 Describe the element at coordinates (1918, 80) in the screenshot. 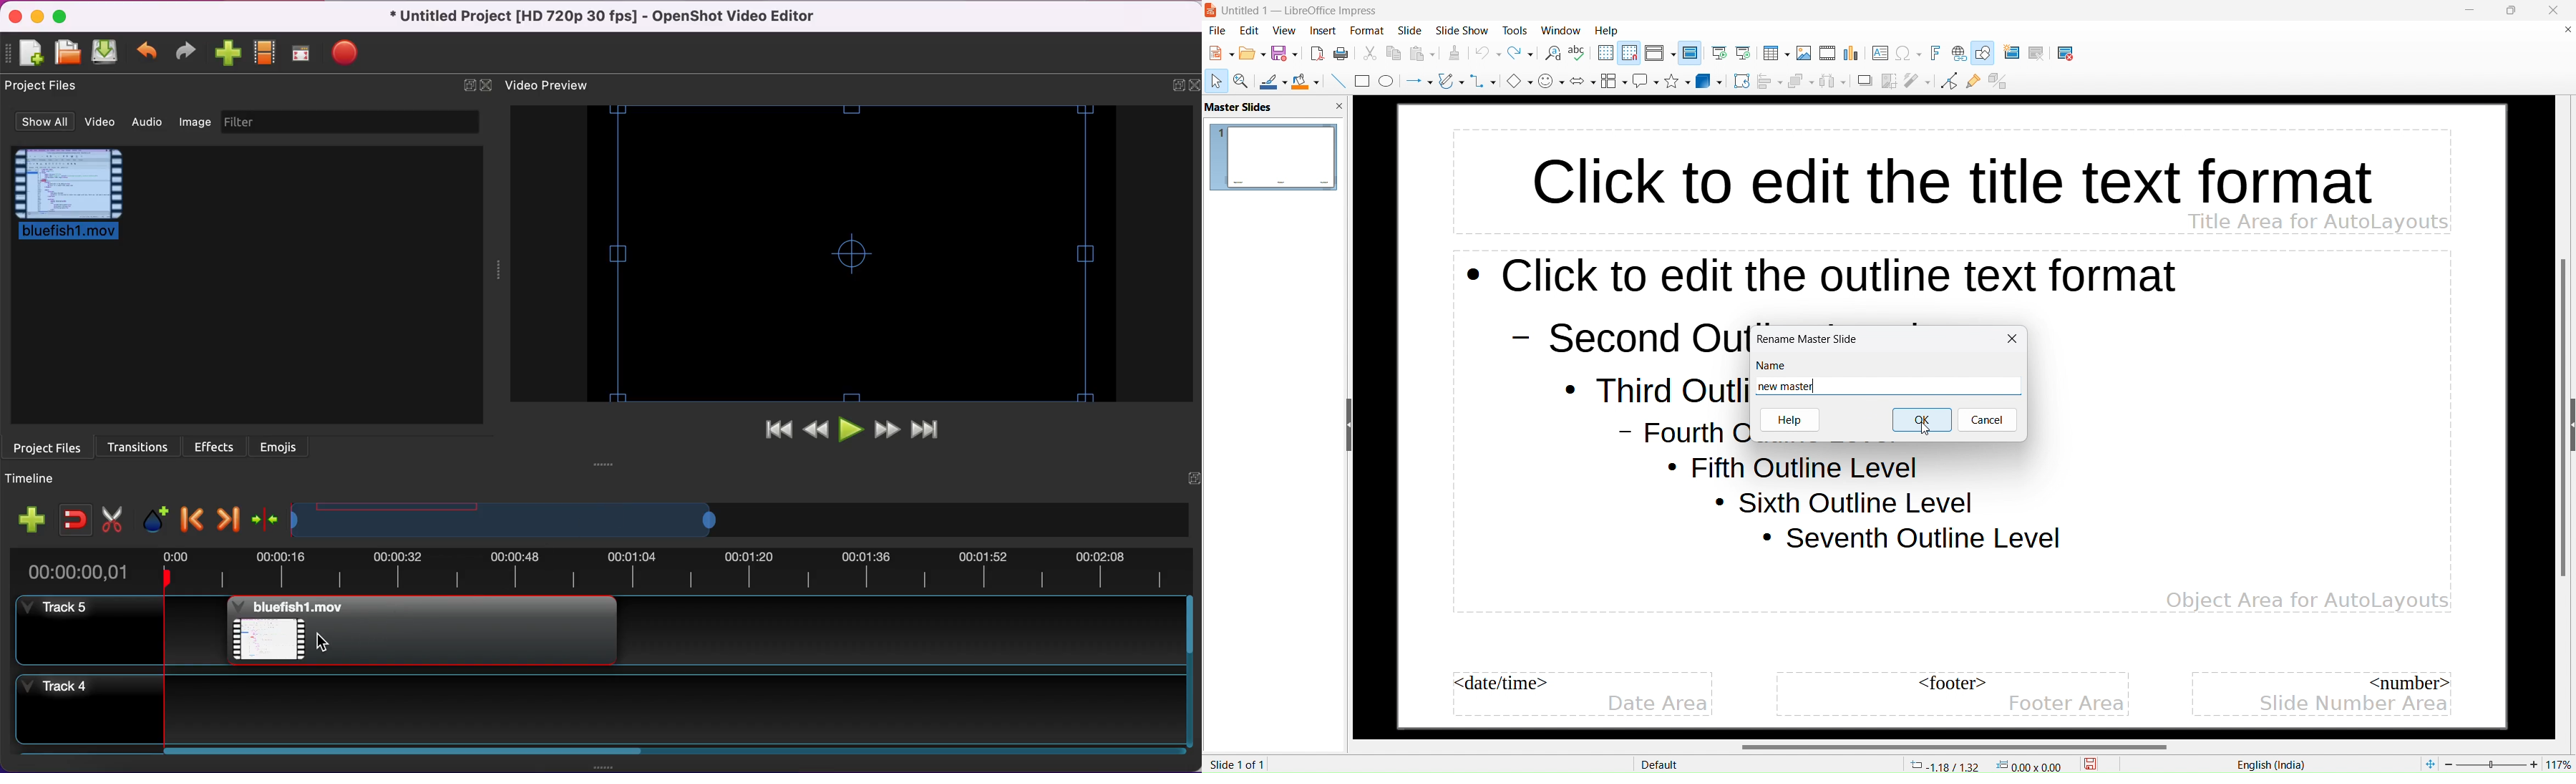

I see `filter` at that location.